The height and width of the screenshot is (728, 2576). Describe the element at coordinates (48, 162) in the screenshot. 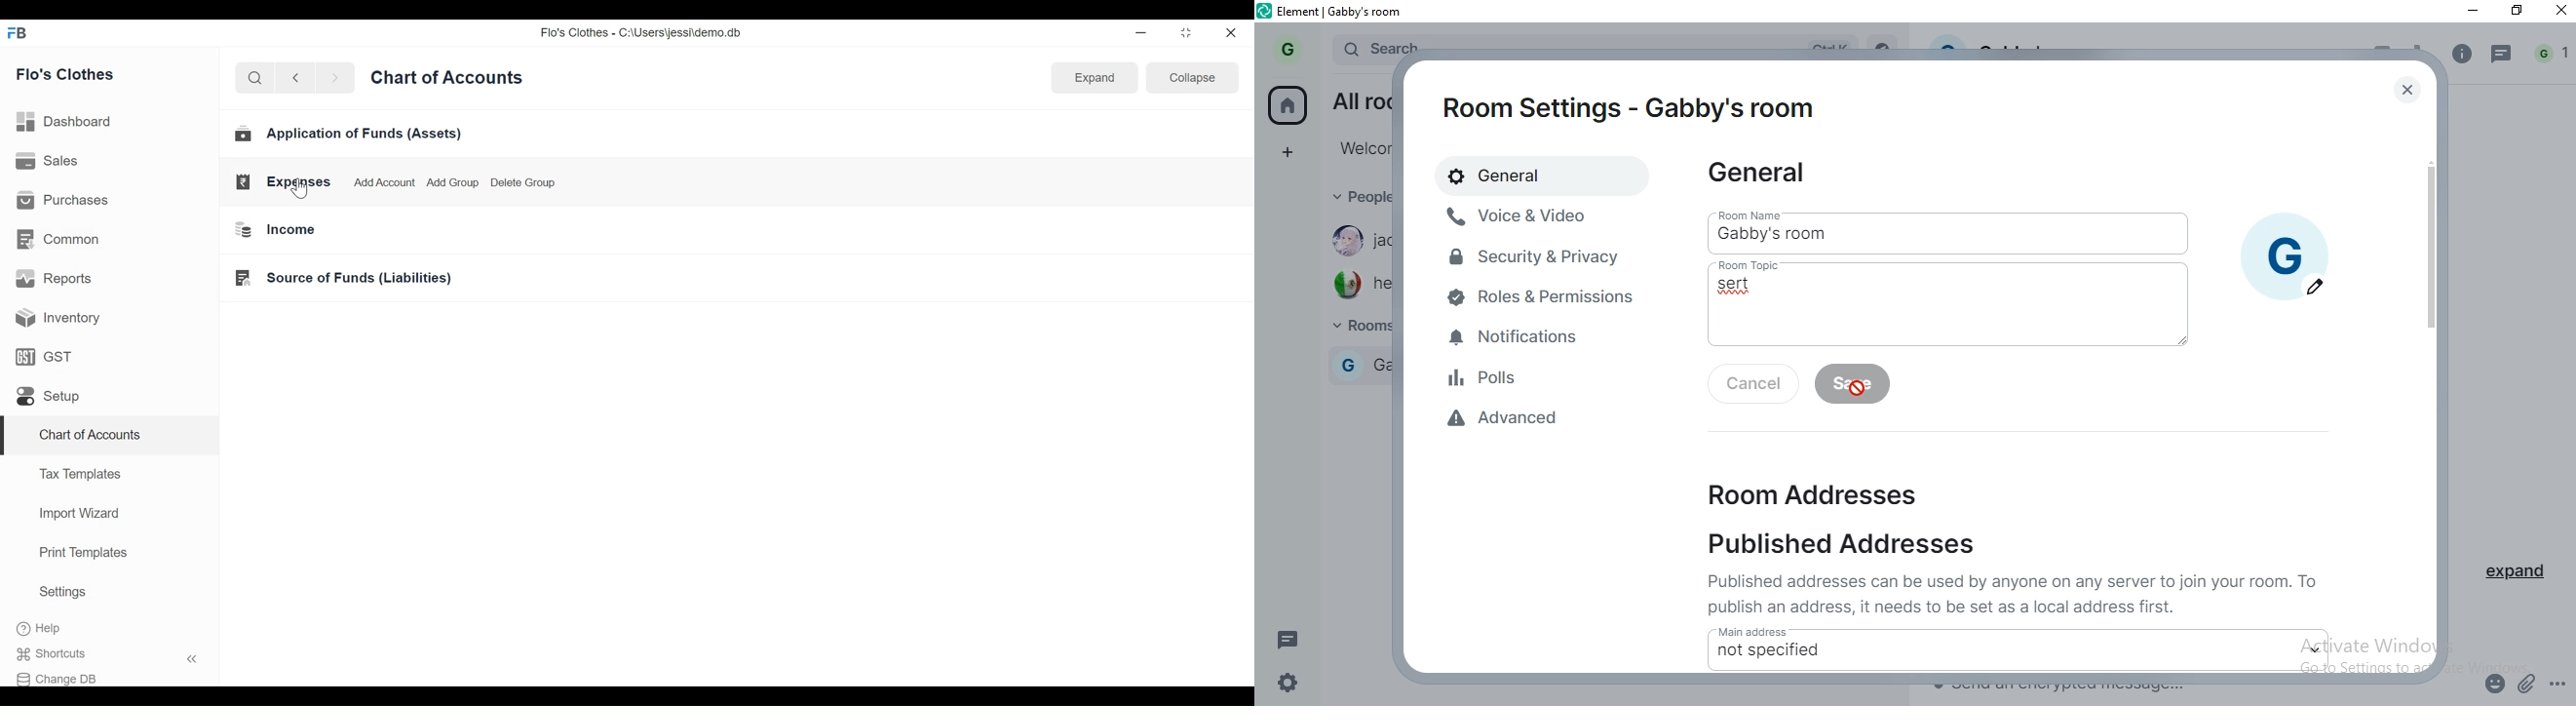

I see `Sales` at that location.